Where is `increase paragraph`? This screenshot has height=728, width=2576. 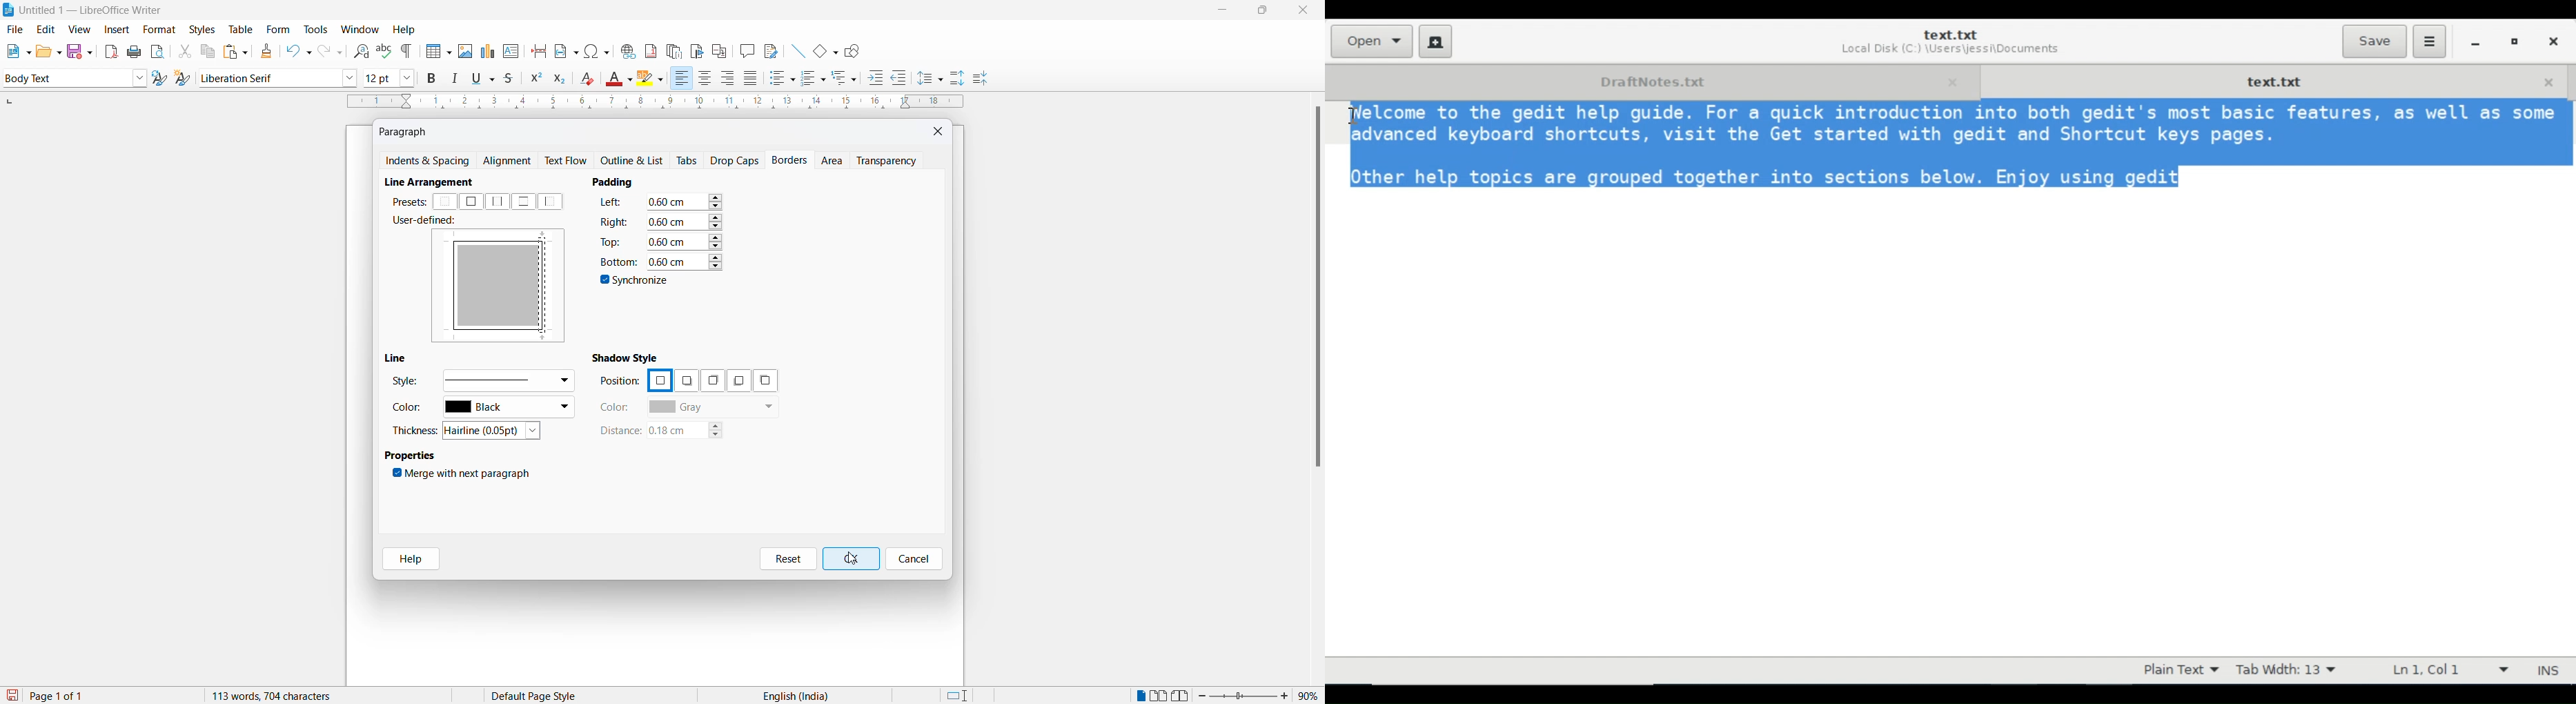
increase paragraph is located at coordinates (958, 79).